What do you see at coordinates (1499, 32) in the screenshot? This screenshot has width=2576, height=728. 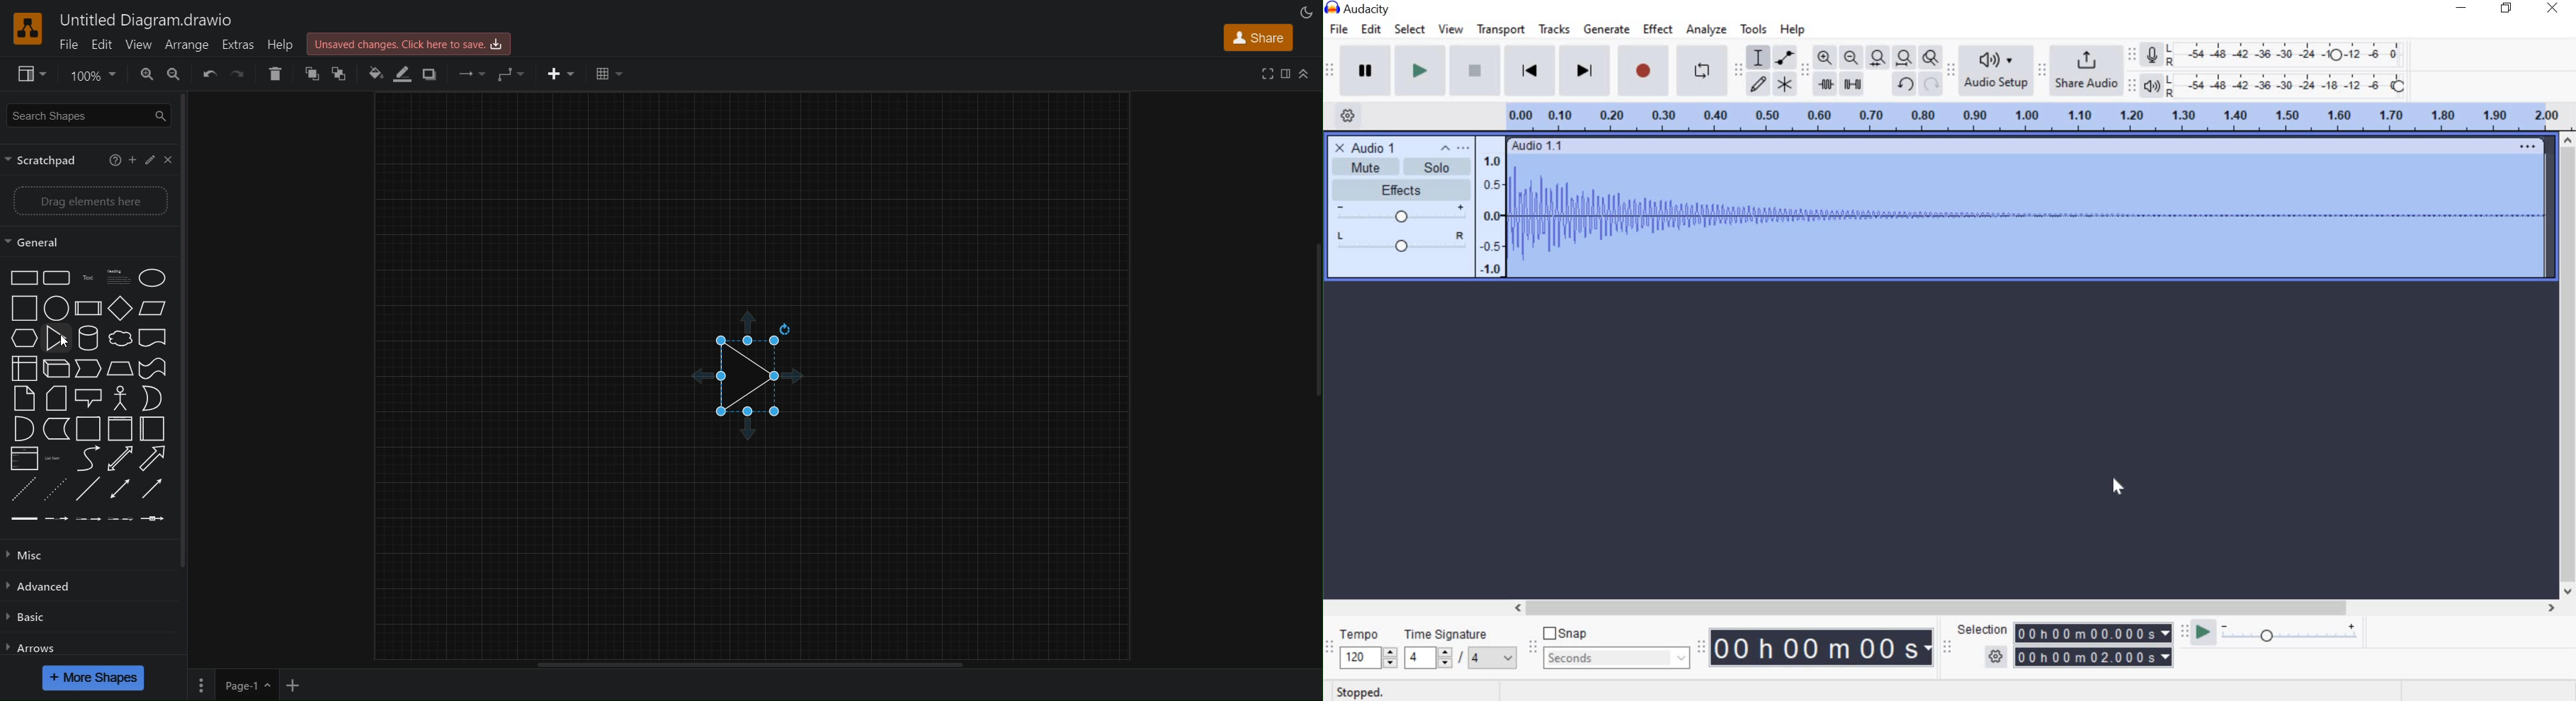 I see `transport` at bounding box center [1499, 32].